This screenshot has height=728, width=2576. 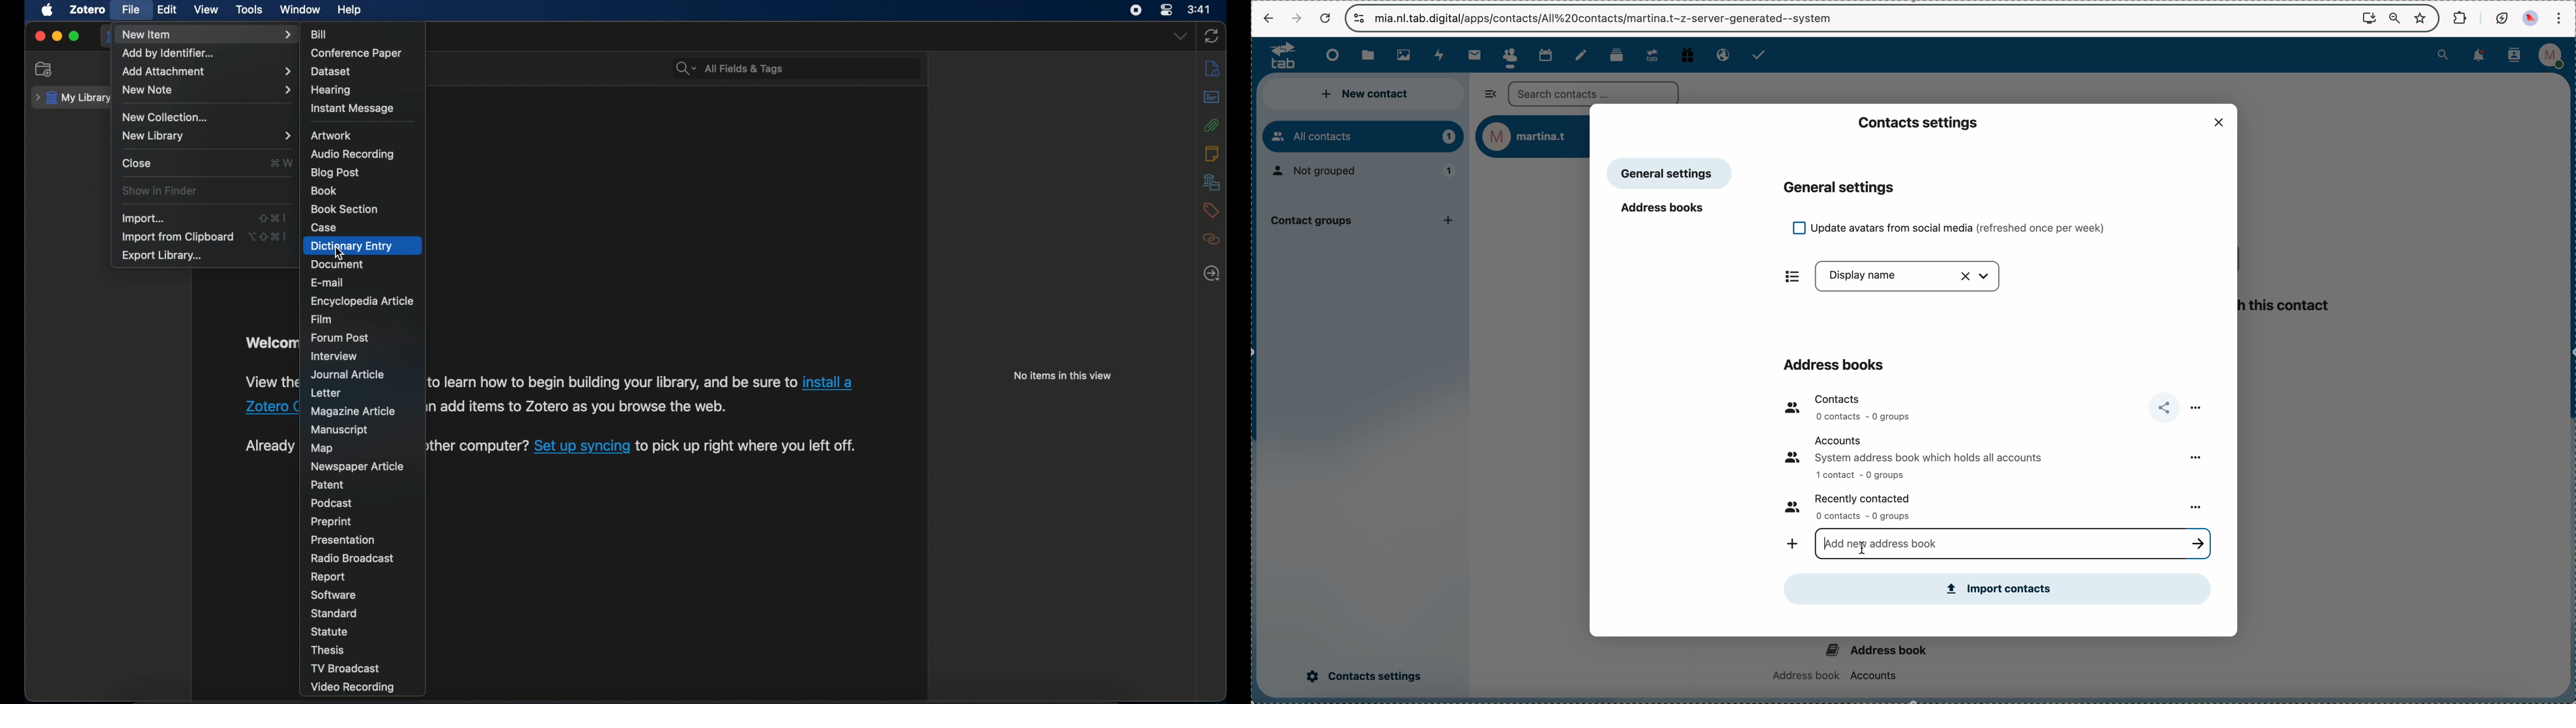 What do you see at coordinates (208, 136) in the screenshot?
I see `new library` at bounding box center [208, 136].